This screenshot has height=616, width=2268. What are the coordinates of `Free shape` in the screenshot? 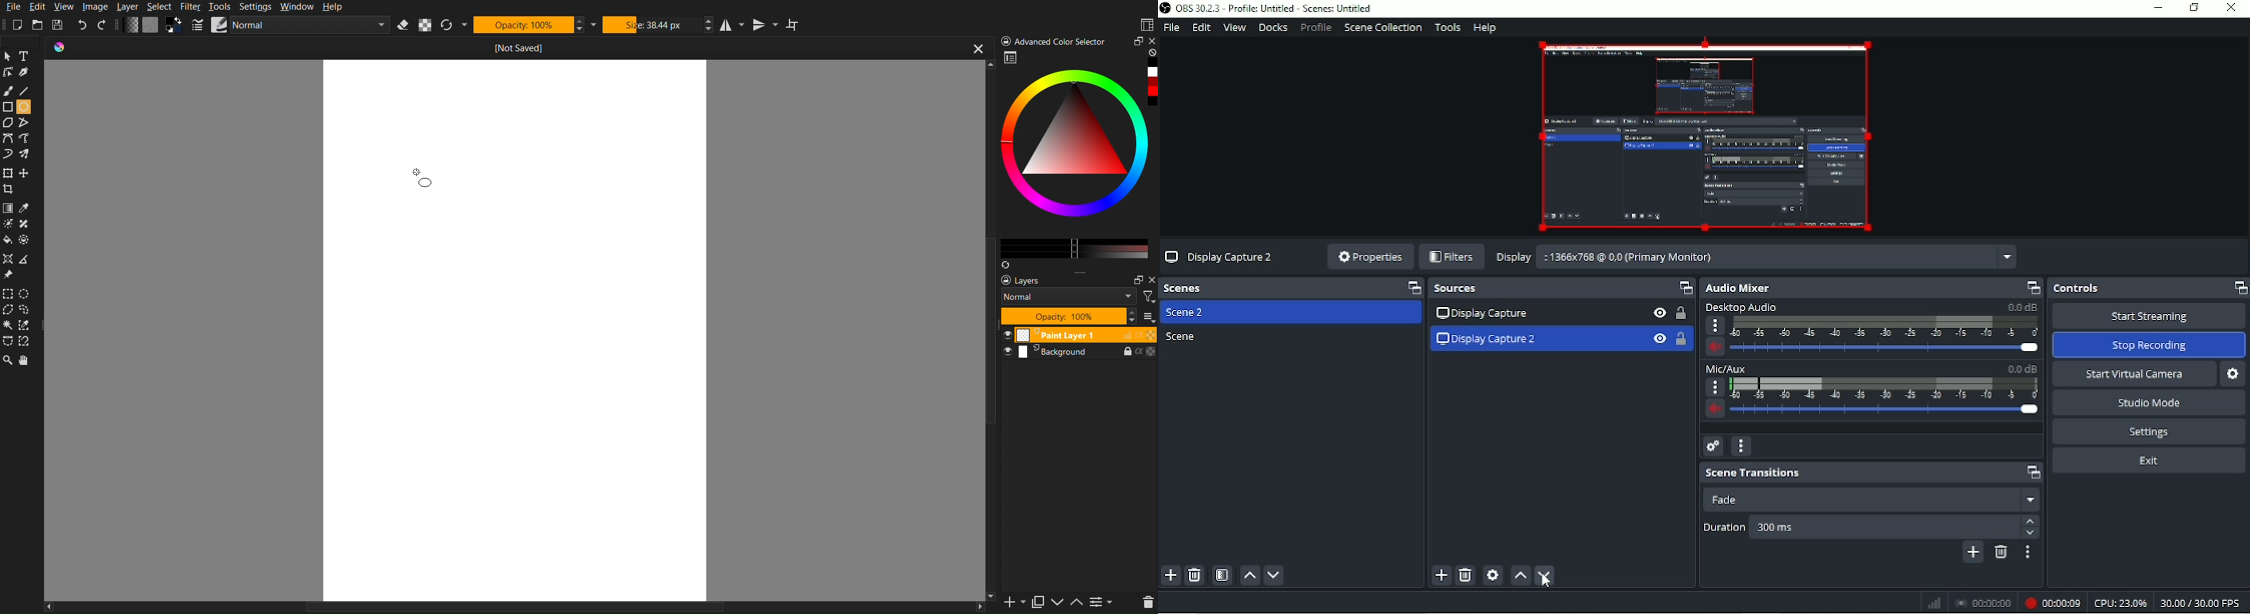 It's located at (8, 341).